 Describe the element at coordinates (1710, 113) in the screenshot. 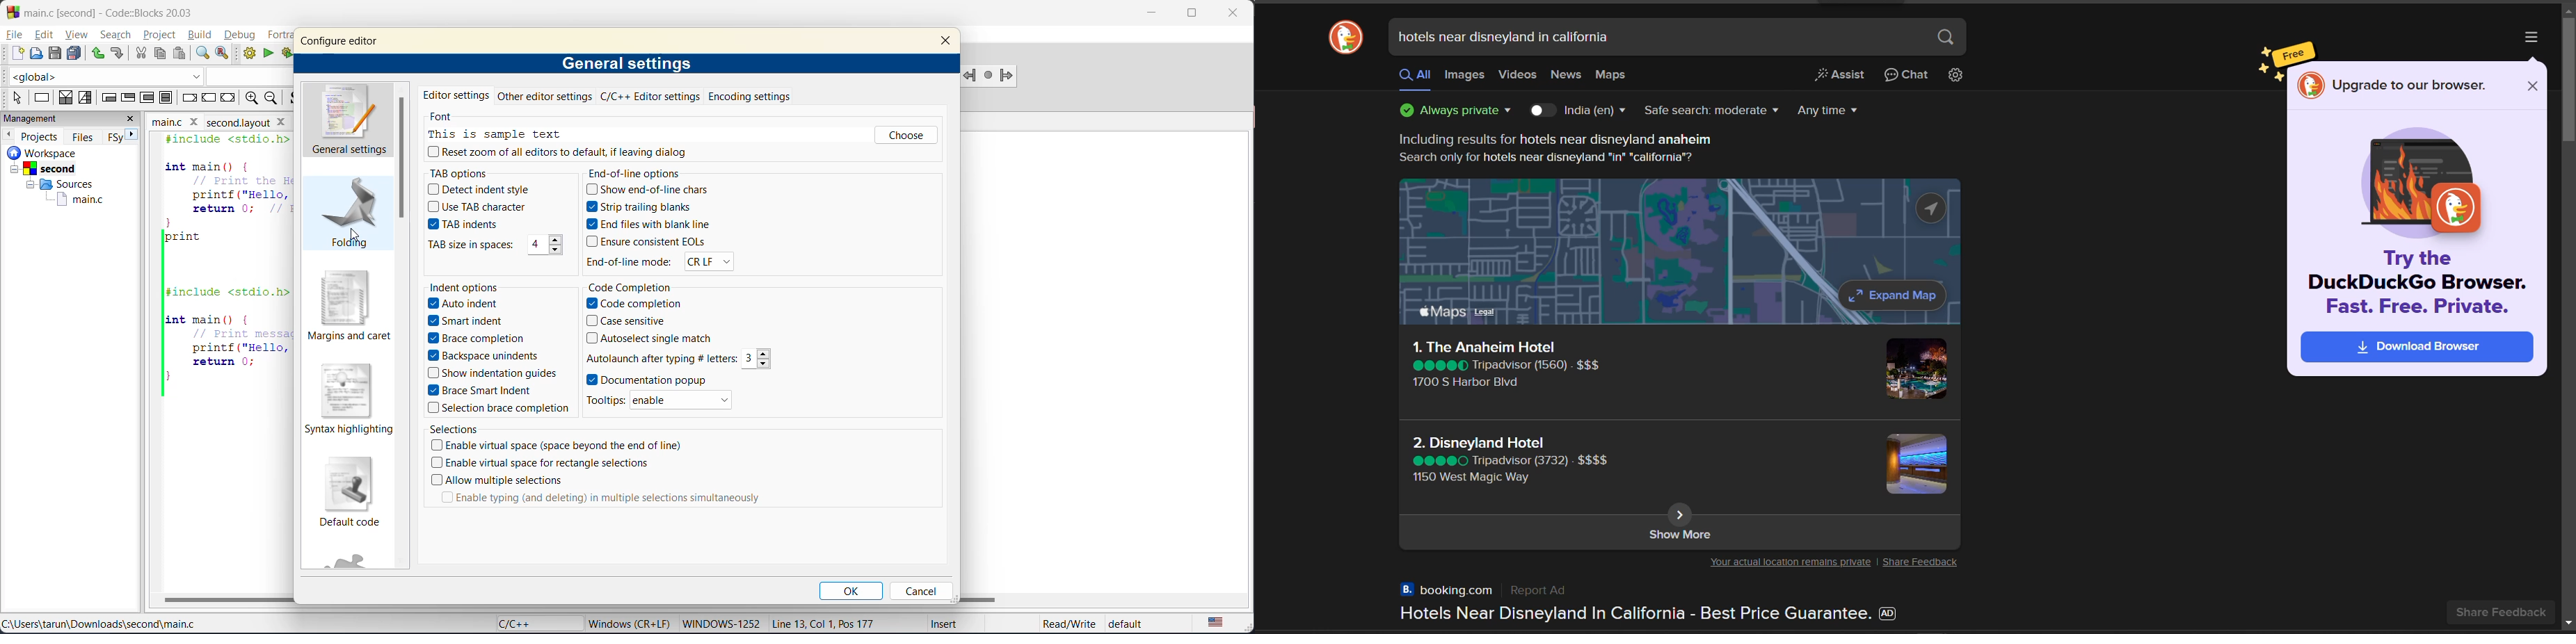

I see `safe search filter` at that location.